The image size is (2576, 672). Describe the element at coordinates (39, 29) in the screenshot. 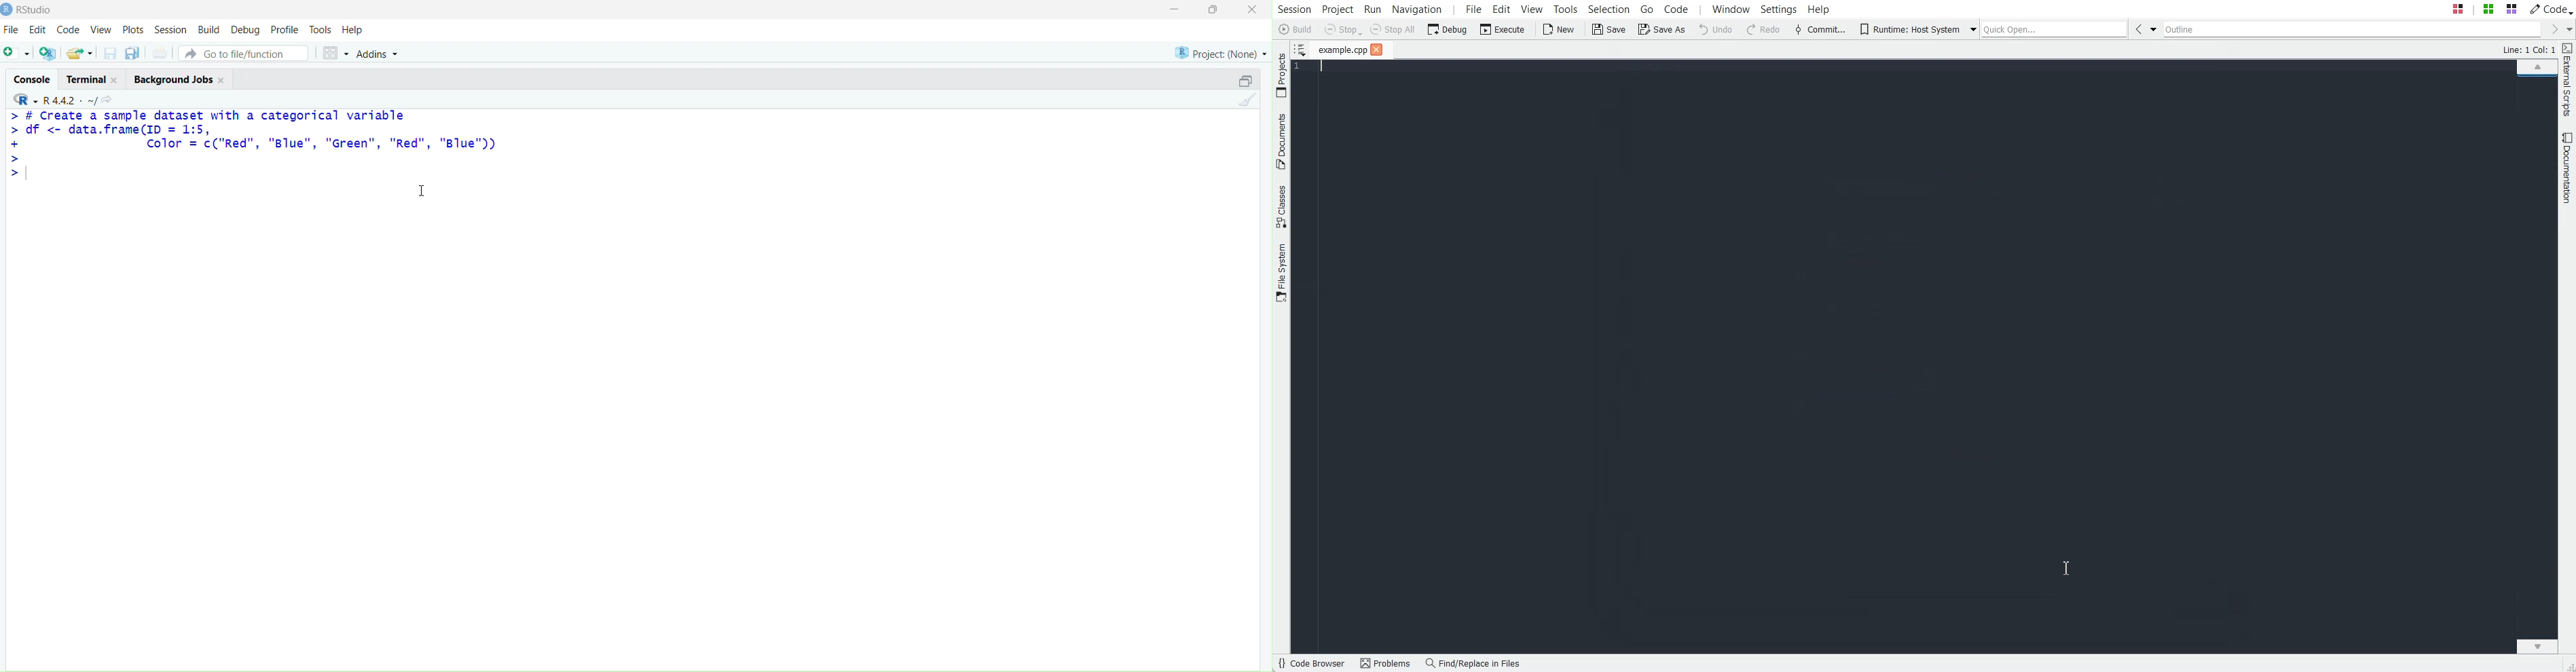

I see `edit` at that location.